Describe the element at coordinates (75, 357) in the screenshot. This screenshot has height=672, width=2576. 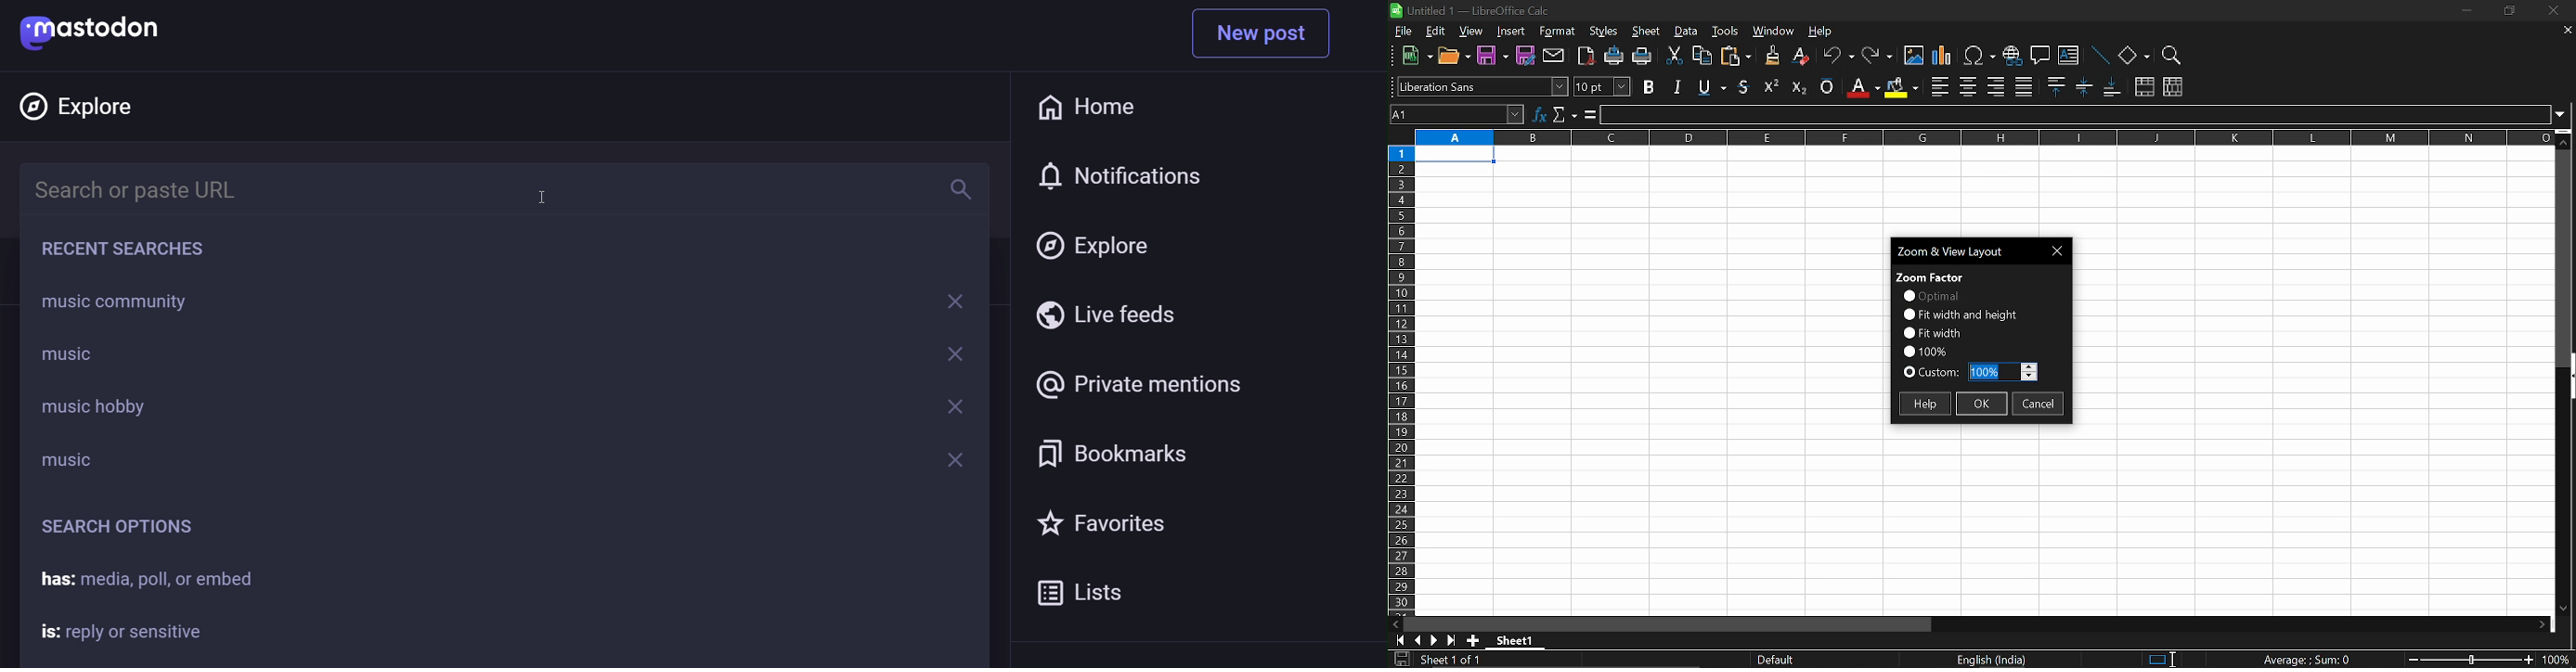
I see `music` at that location.